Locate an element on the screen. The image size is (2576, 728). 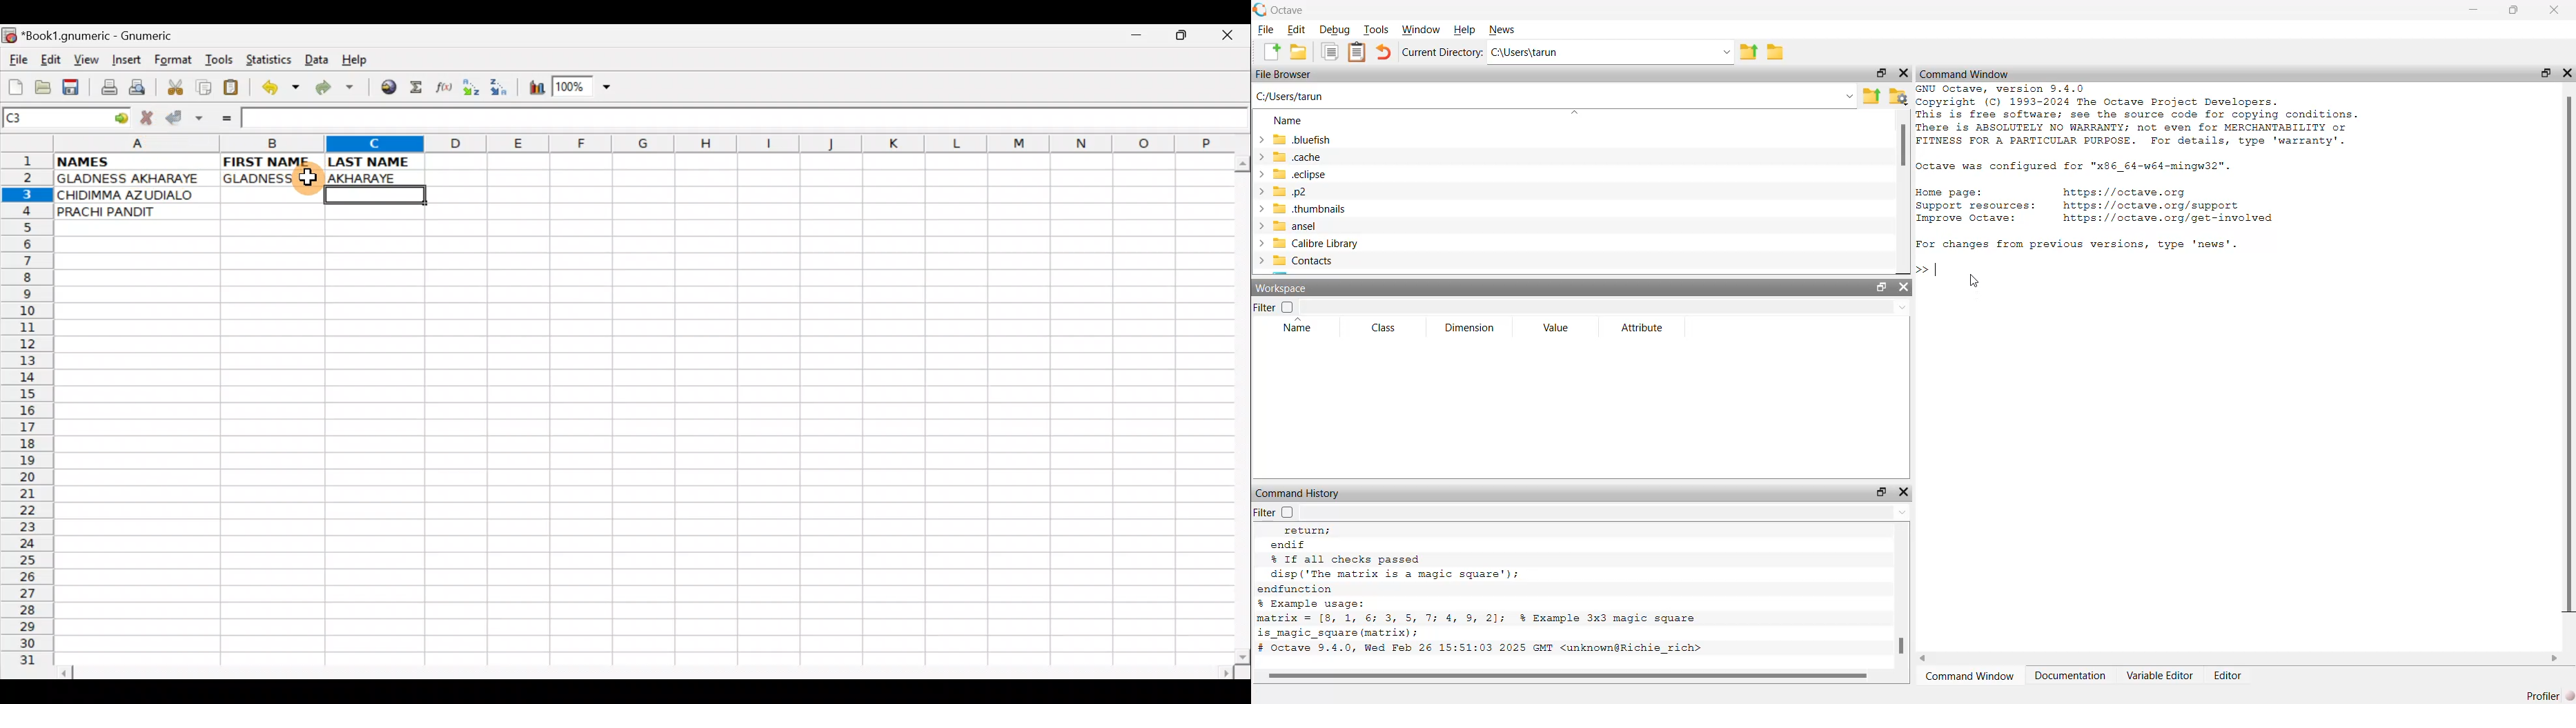
Scroll bar is located at coordinates (648, 671).